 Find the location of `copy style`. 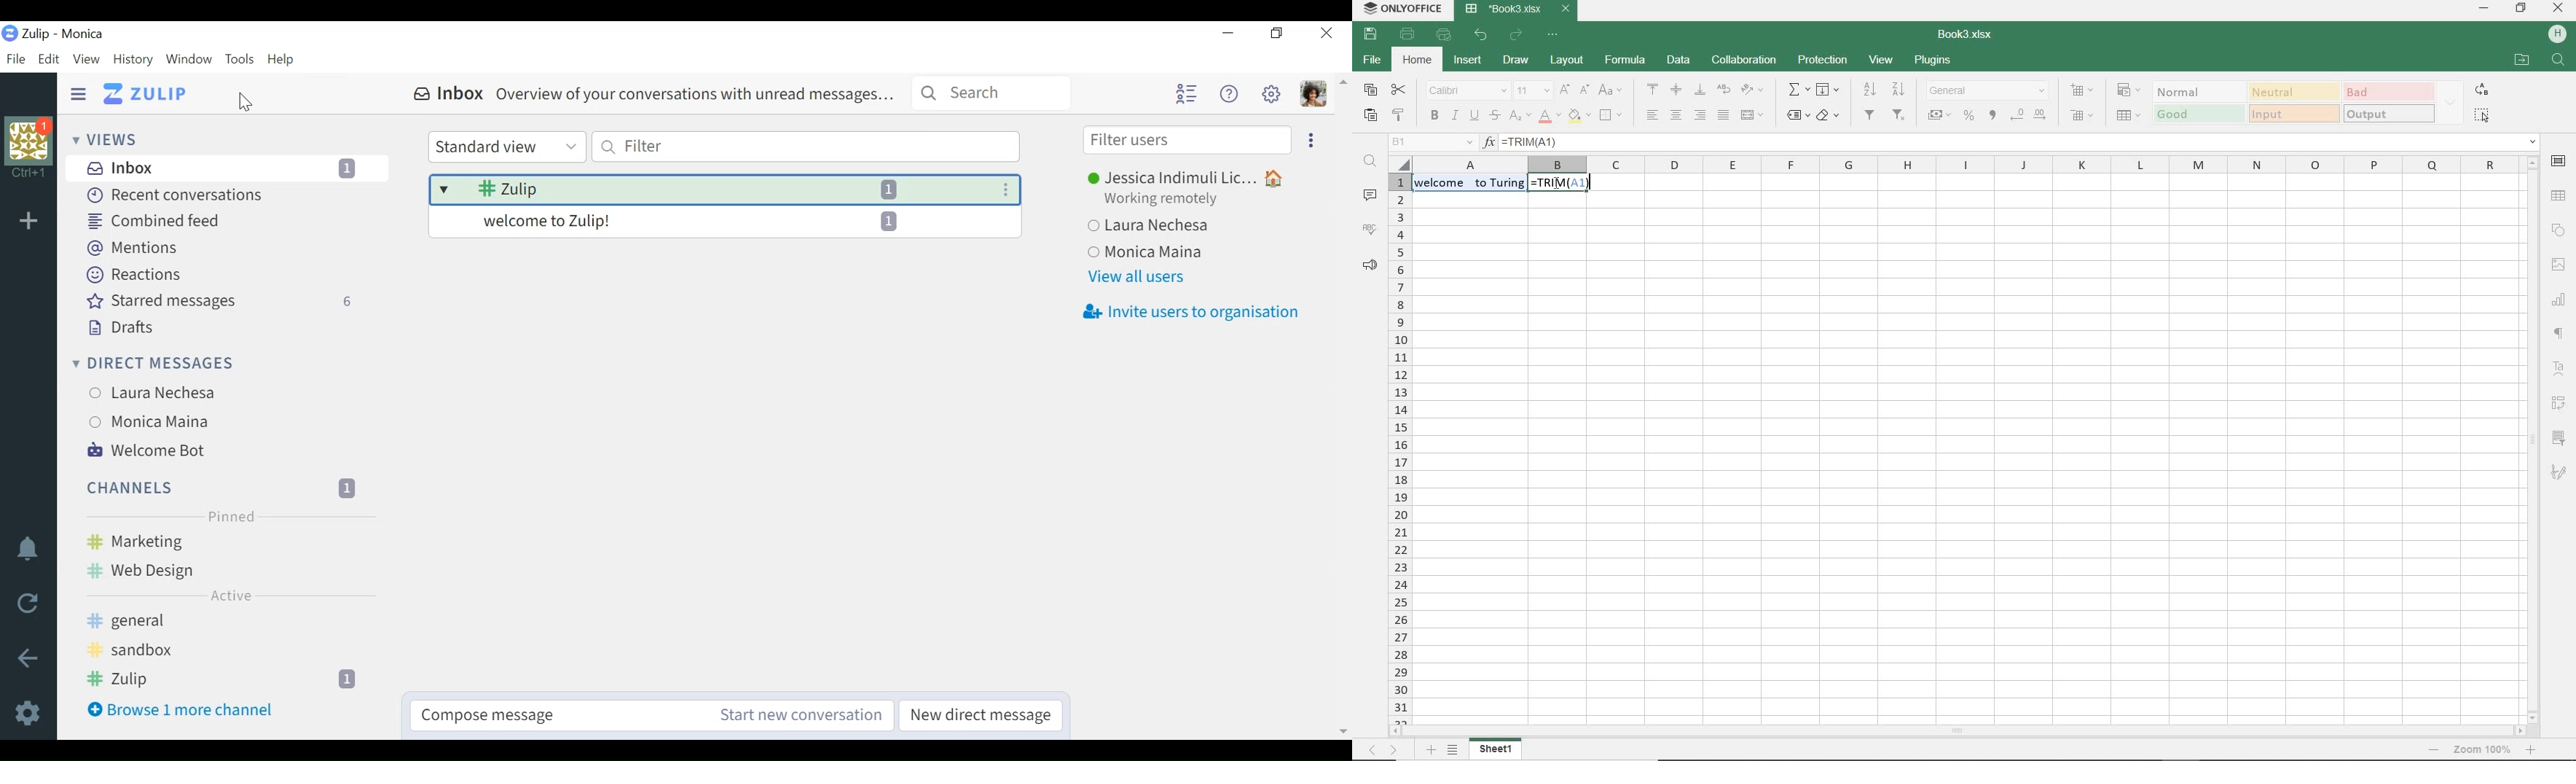

copy style is located at coordinates (1399, 117).